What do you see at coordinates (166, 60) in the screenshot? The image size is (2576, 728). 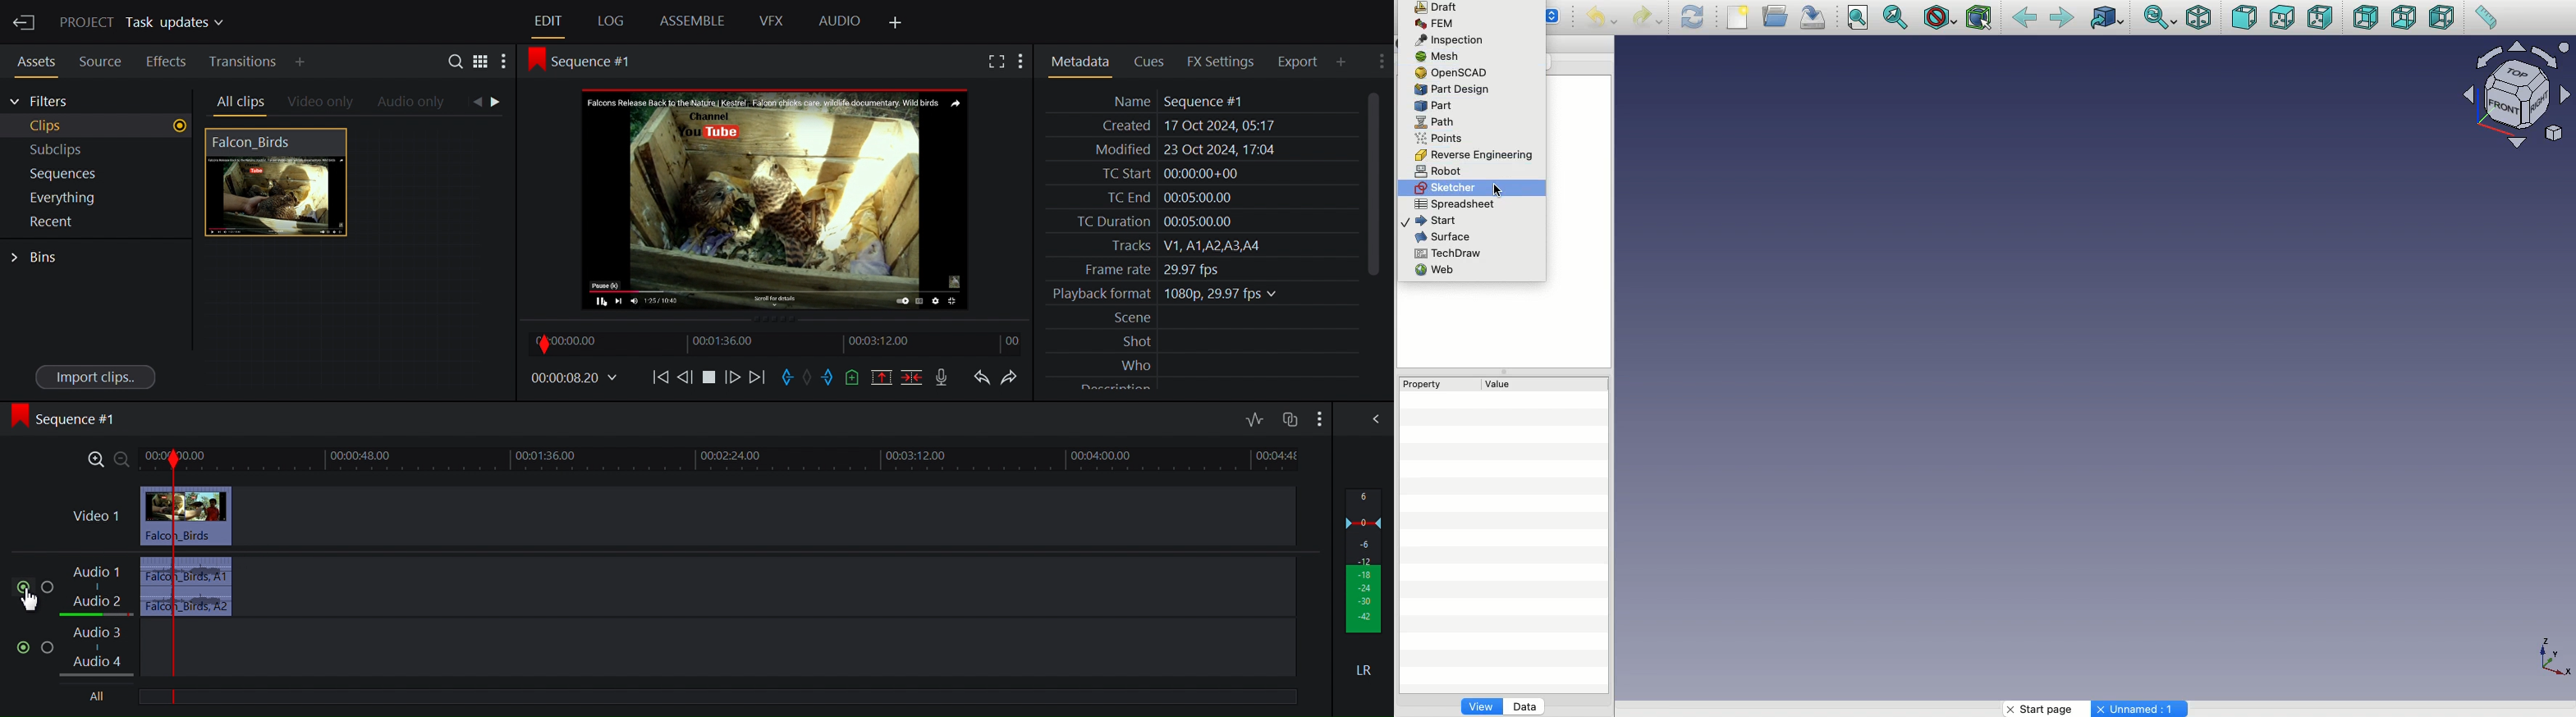 I see `Effects` at bounding box center [166, 60].